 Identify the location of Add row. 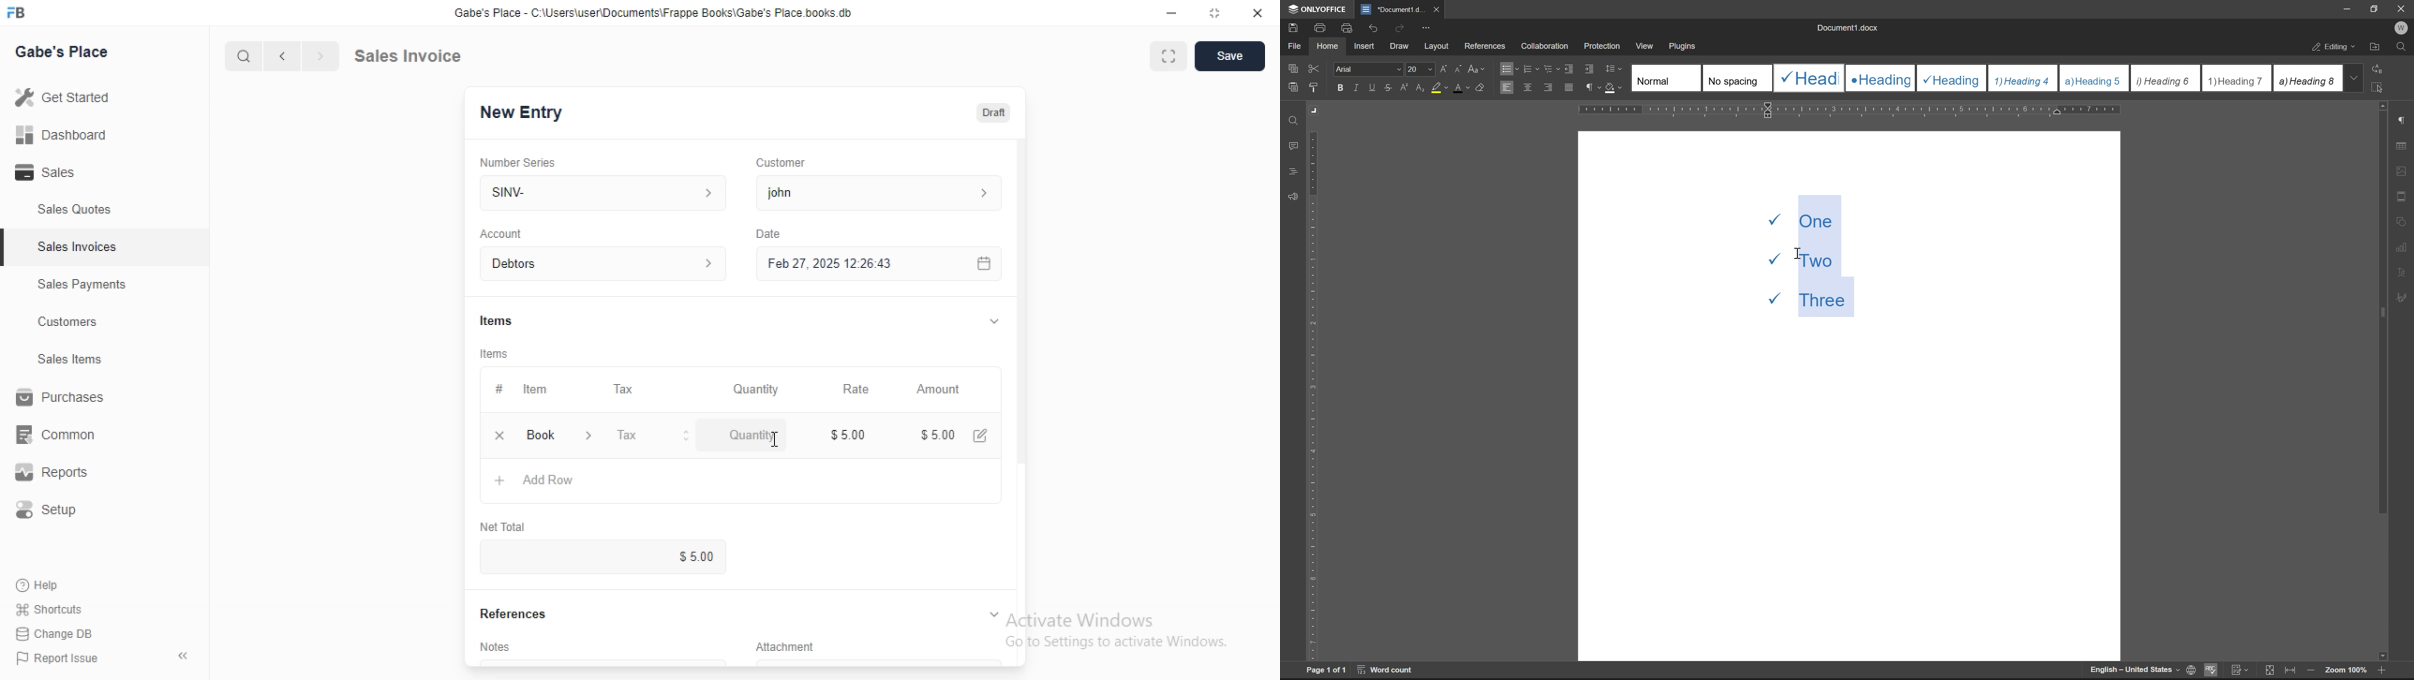
(533, 480).